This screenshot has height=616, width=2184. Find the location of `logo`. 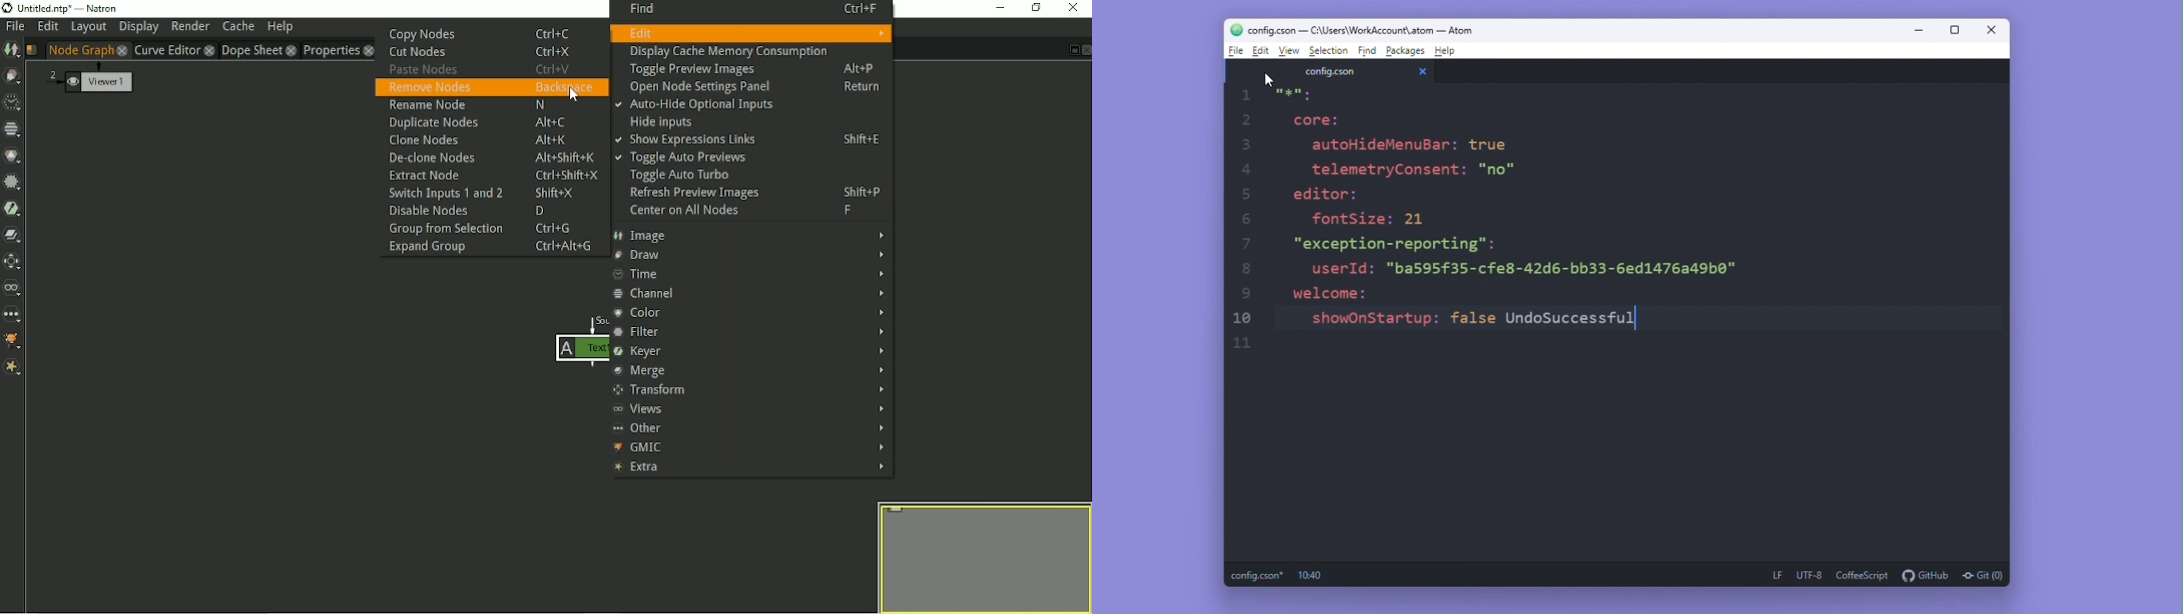

logo is located at coordinates (1233, 29).